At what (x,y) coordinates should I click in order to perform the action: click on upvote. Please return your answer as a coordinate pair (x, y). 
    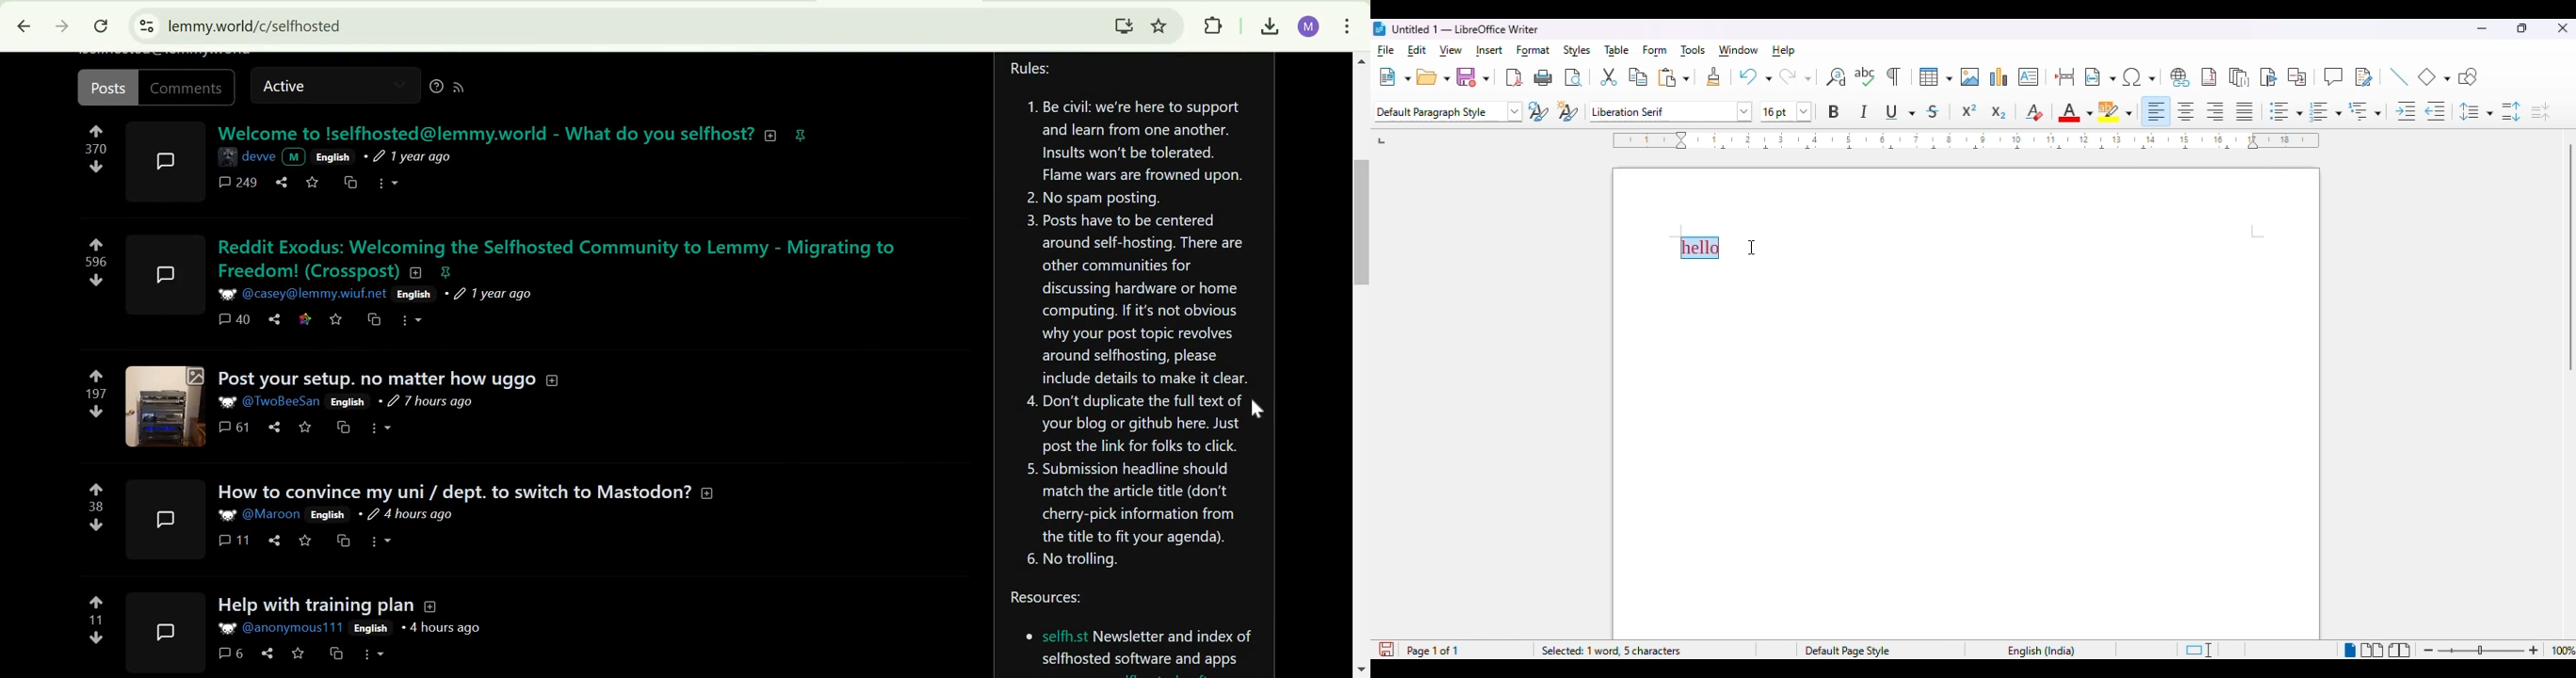
    Looking at the image, I should click on (96, 131).